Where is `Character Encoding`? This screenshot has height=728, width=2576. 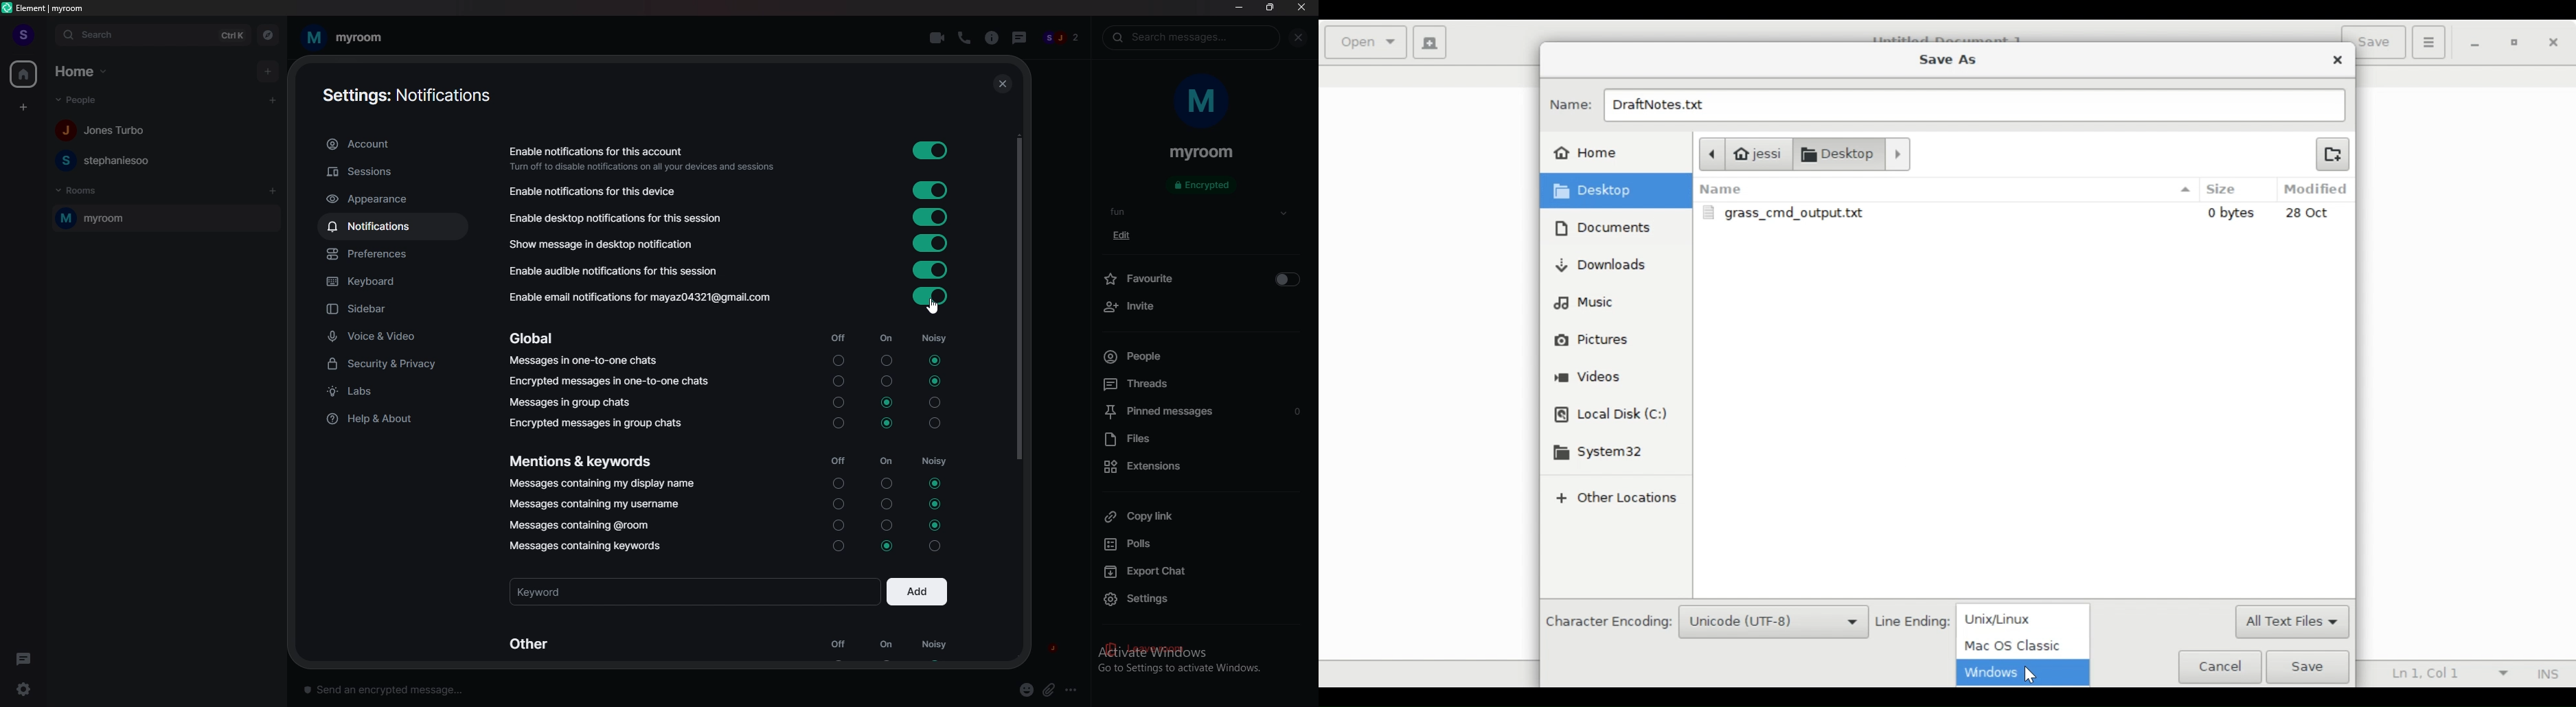 Character Encoding is located at coordinates (1607, 623).